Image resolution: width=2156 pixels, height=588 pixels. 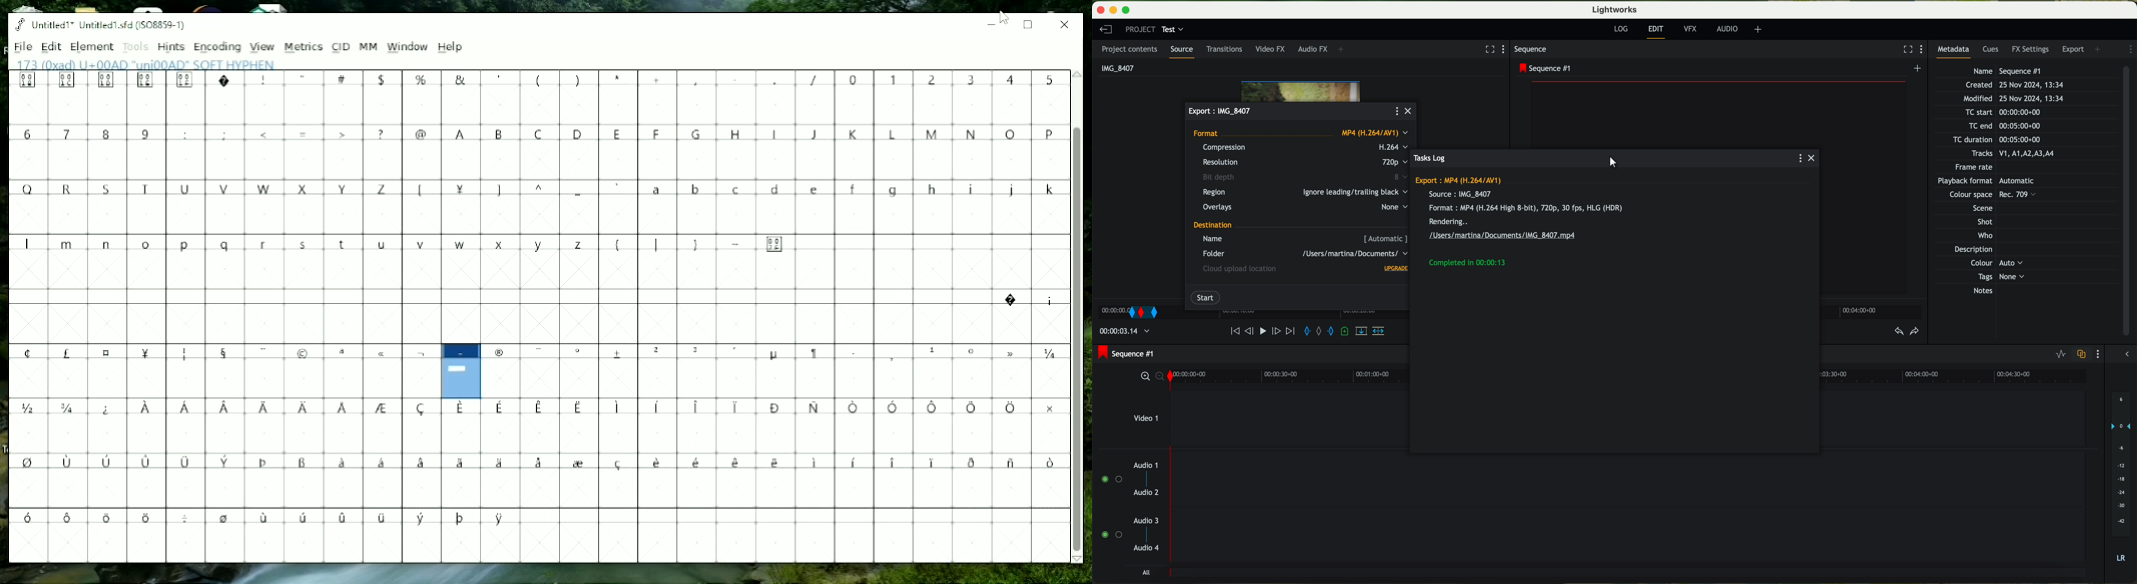 I want to click on destination, so click(x=1213, y=225).